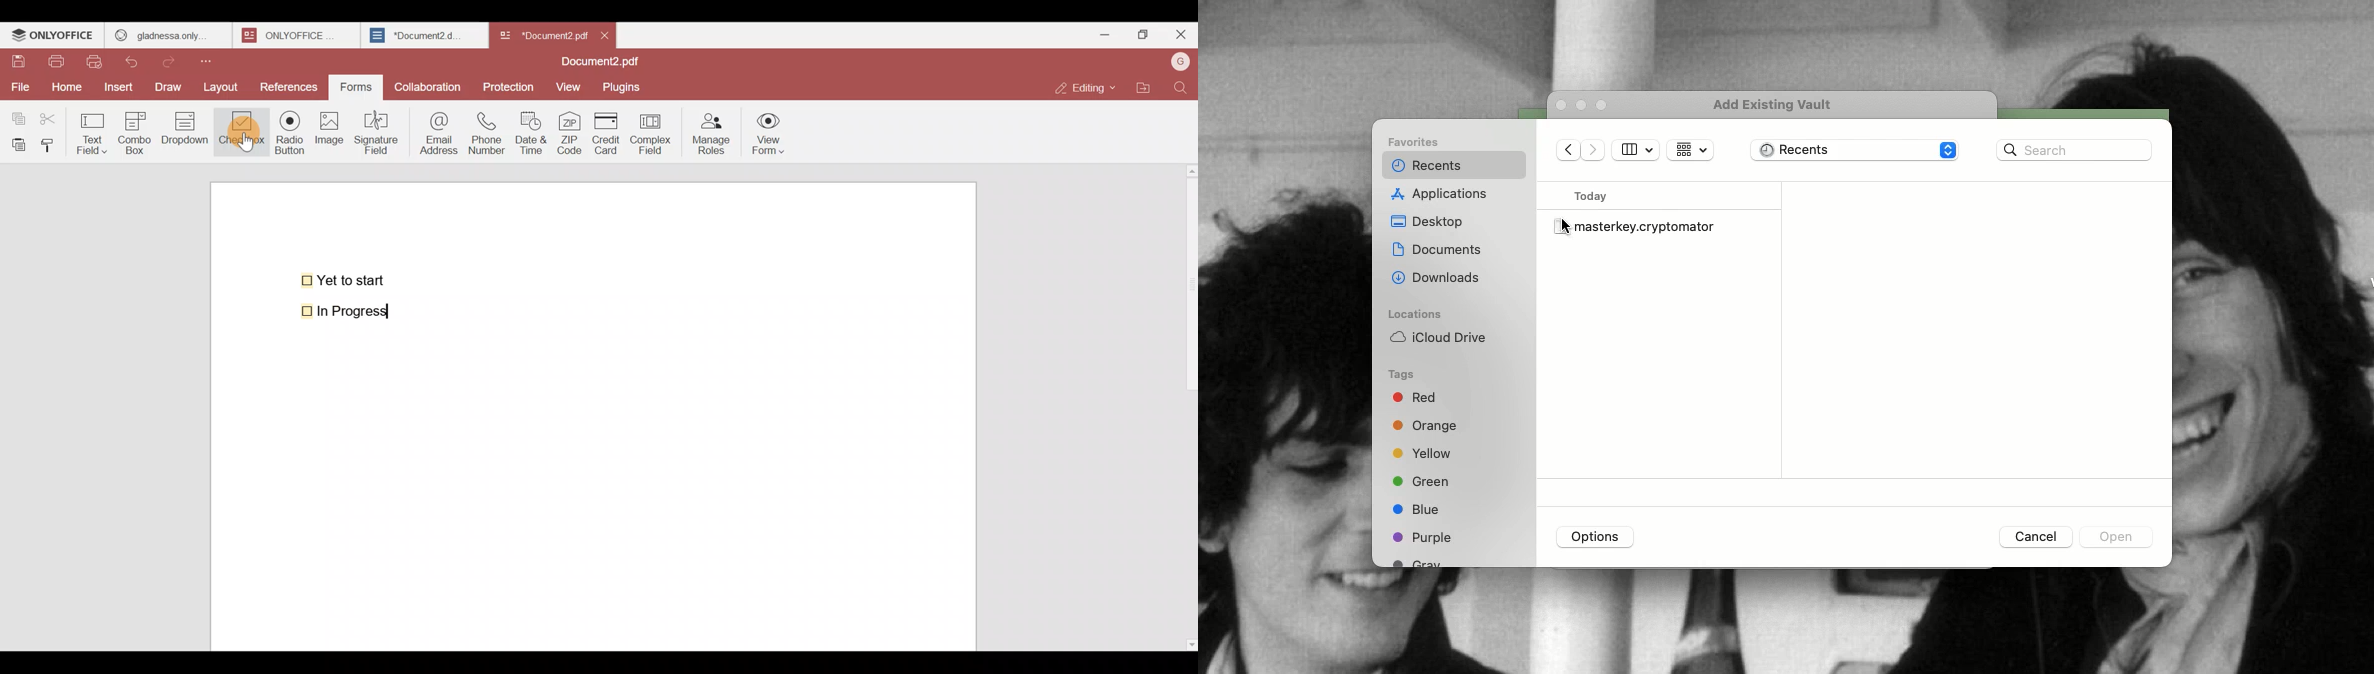 This screenshot has height=700, width=2380. What do you see at coordinates (172, 85) in the screenshot?
I see `Draw` at bounding box center [172, 85].